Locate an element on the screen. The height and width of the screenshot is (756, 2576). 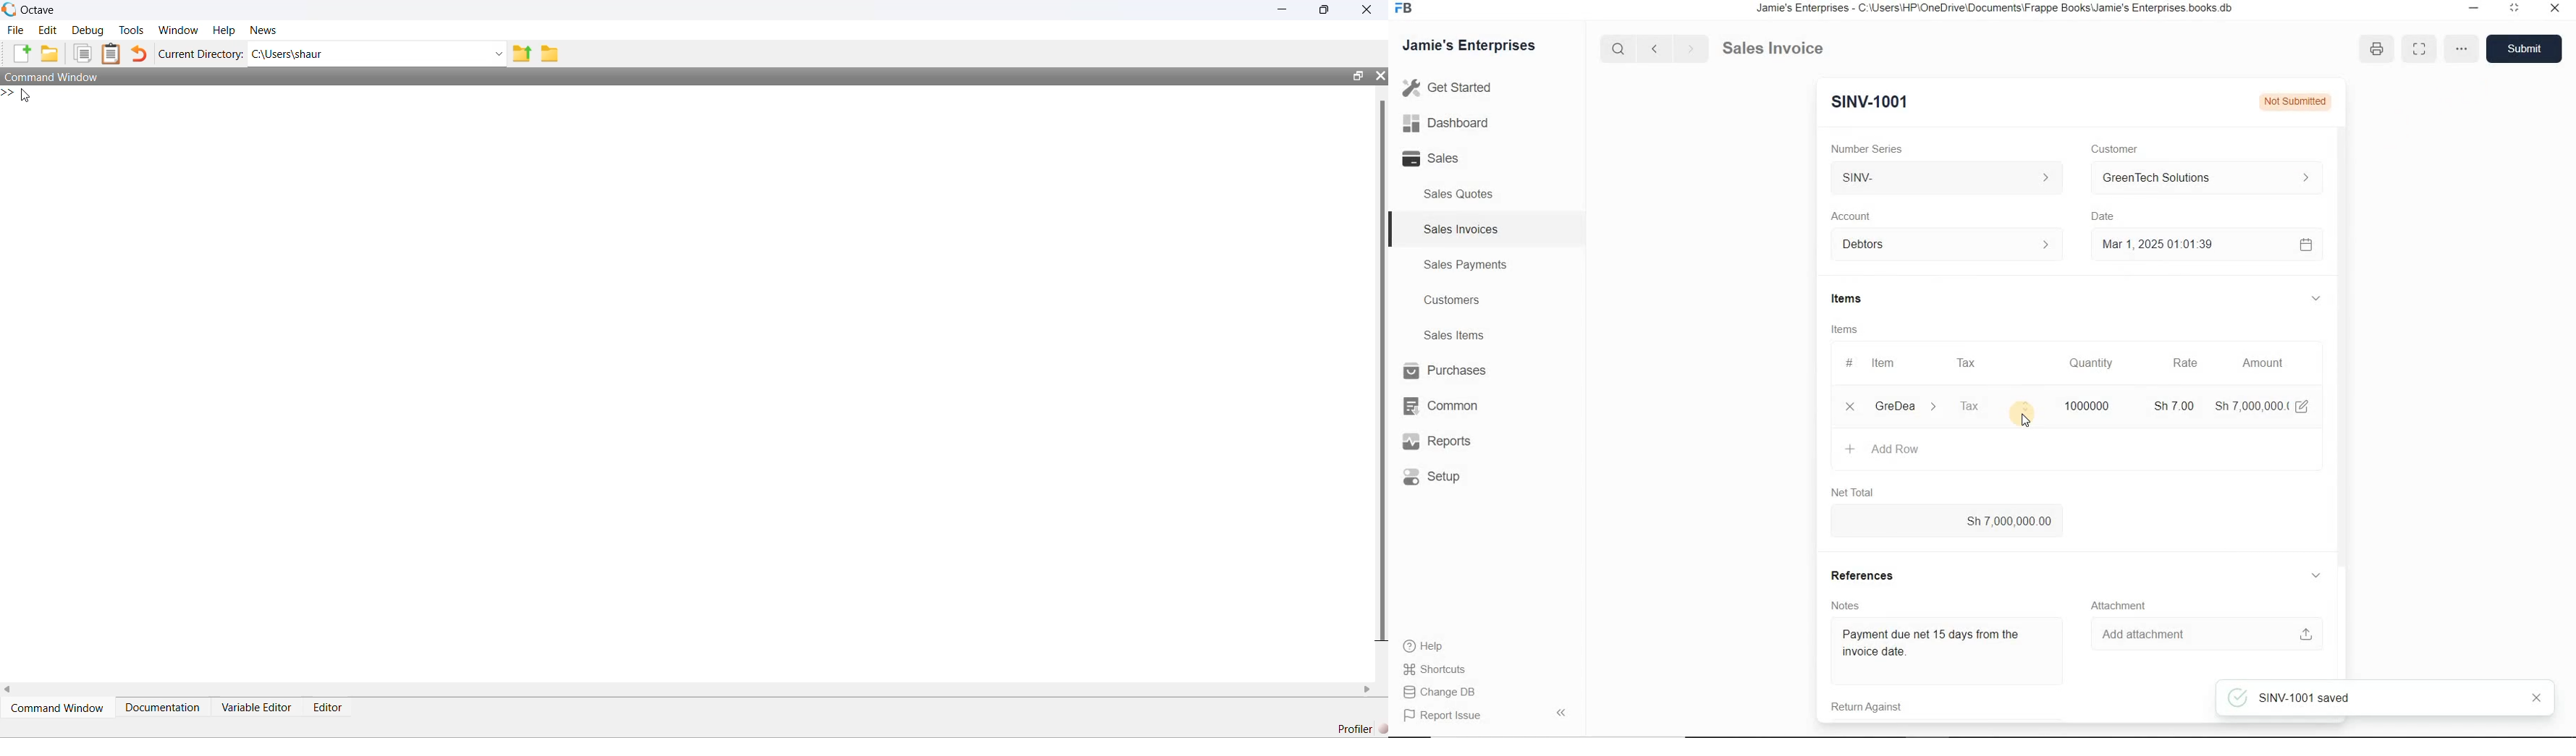
Sh 7,000,000.00 is located at coordinates (1948, 521).